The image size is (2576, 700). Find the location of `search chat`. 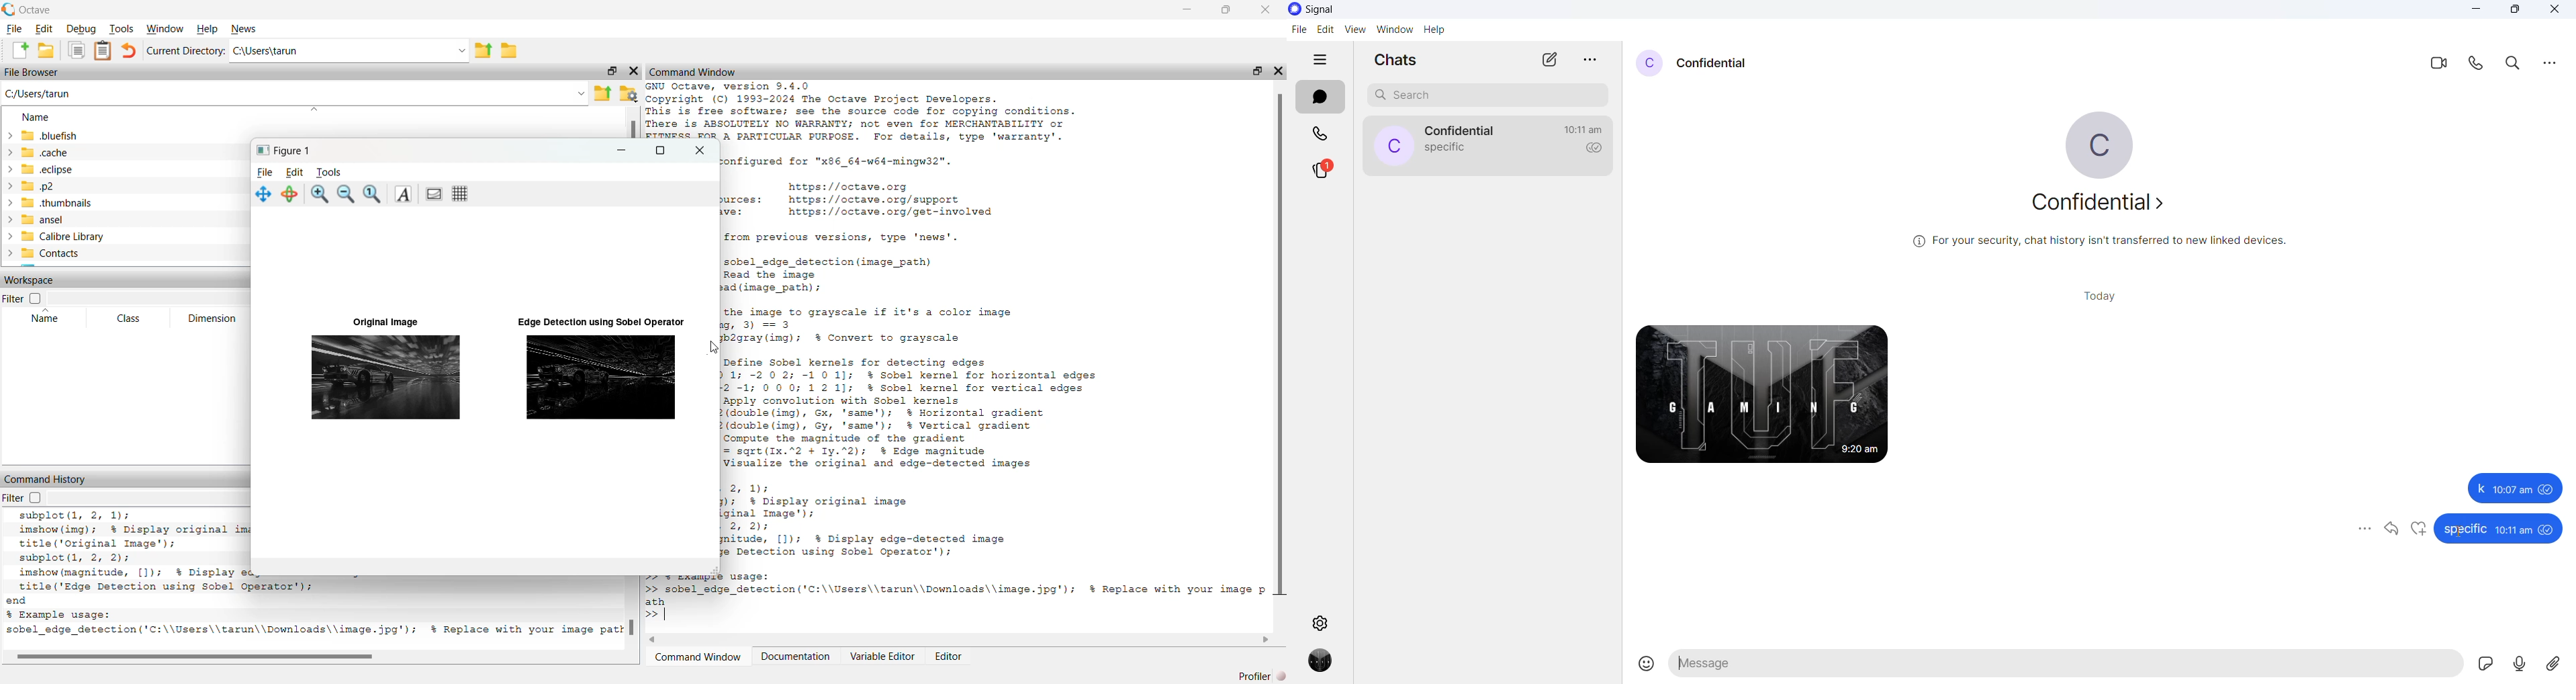

search chat is located at coordinates (1489, 95).